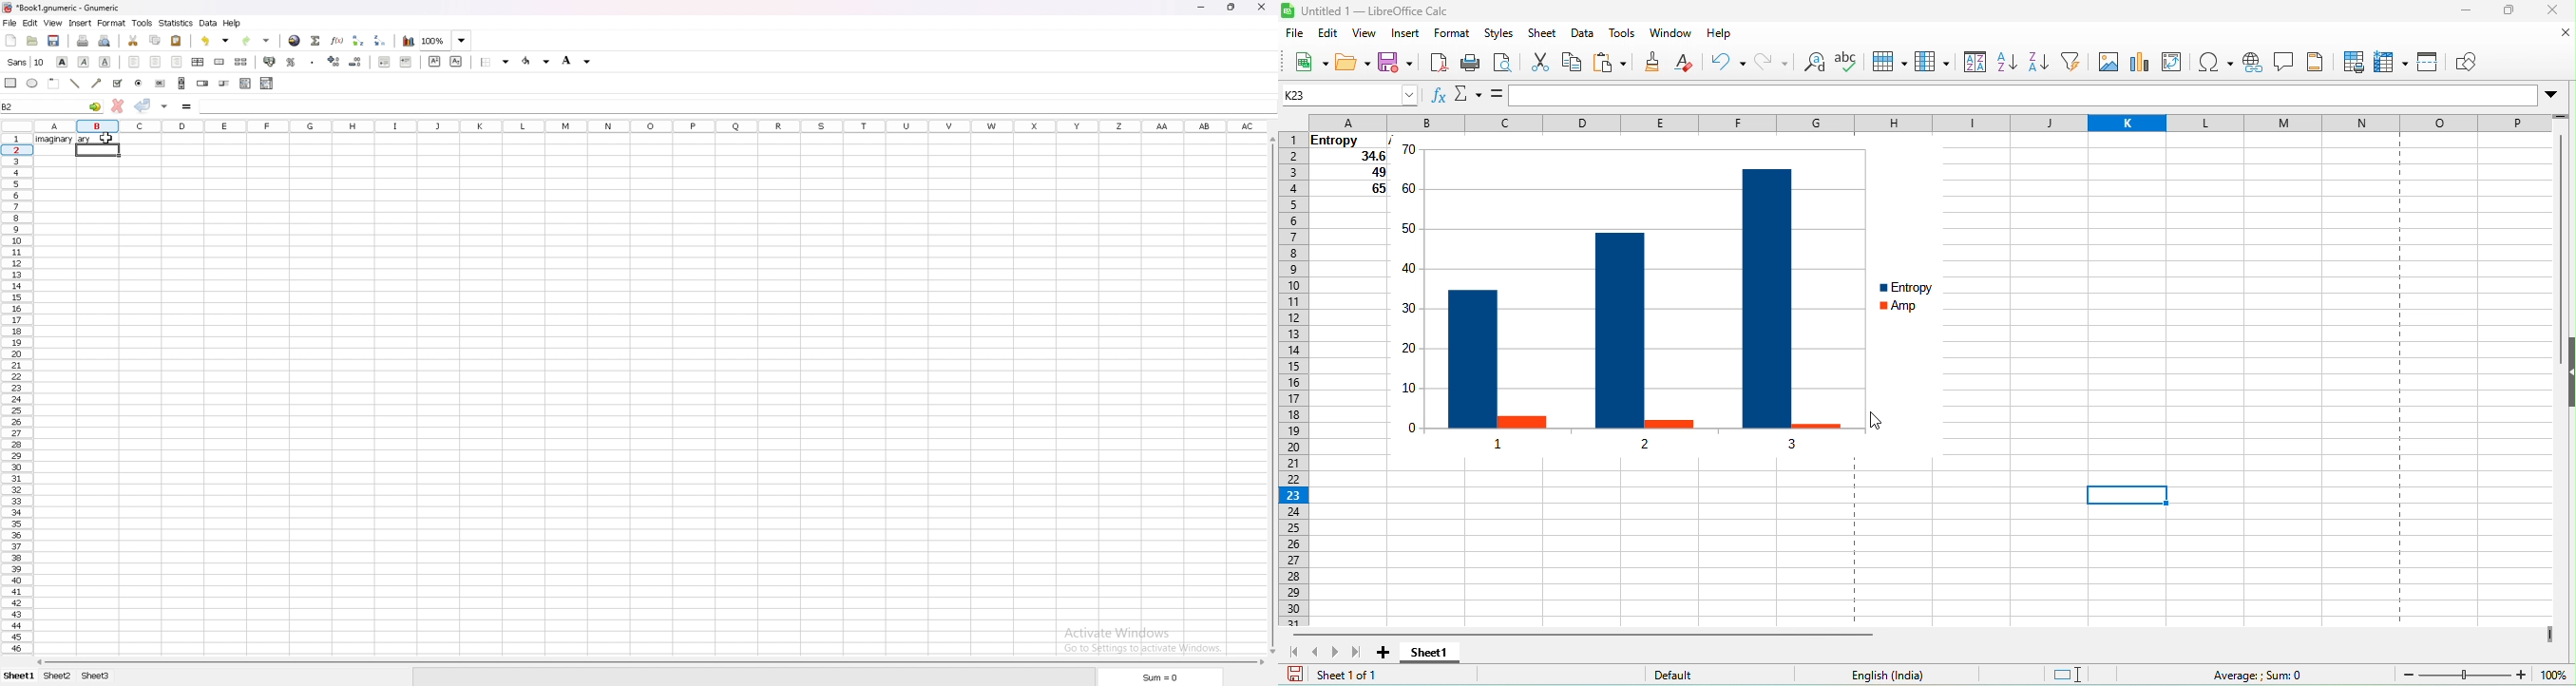 The width and height of the screenshot is (2576, 700). What do you see at coordinates (1232, 7) in the screenshot?
I see `resize` at bounding box center [1232, 7].